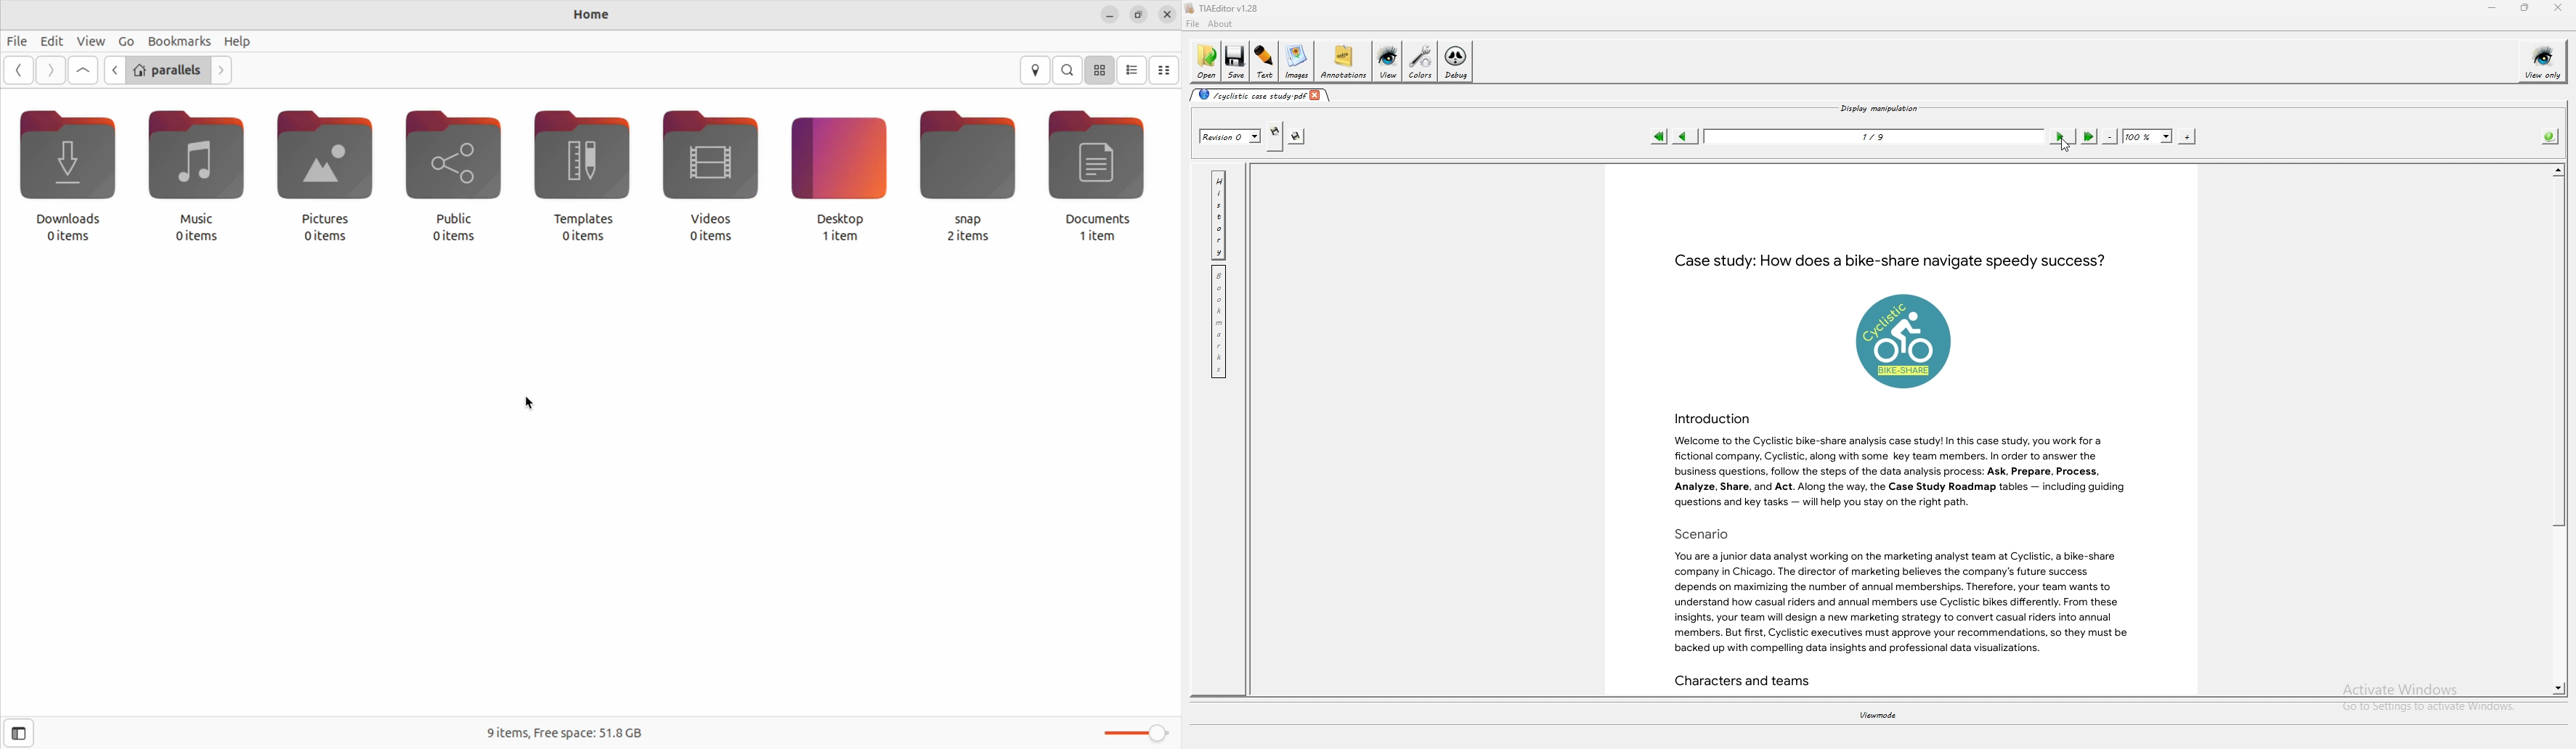 The width and height of the screenshot is (2576, 756). I want to click on minimize, so click(2492, 8).